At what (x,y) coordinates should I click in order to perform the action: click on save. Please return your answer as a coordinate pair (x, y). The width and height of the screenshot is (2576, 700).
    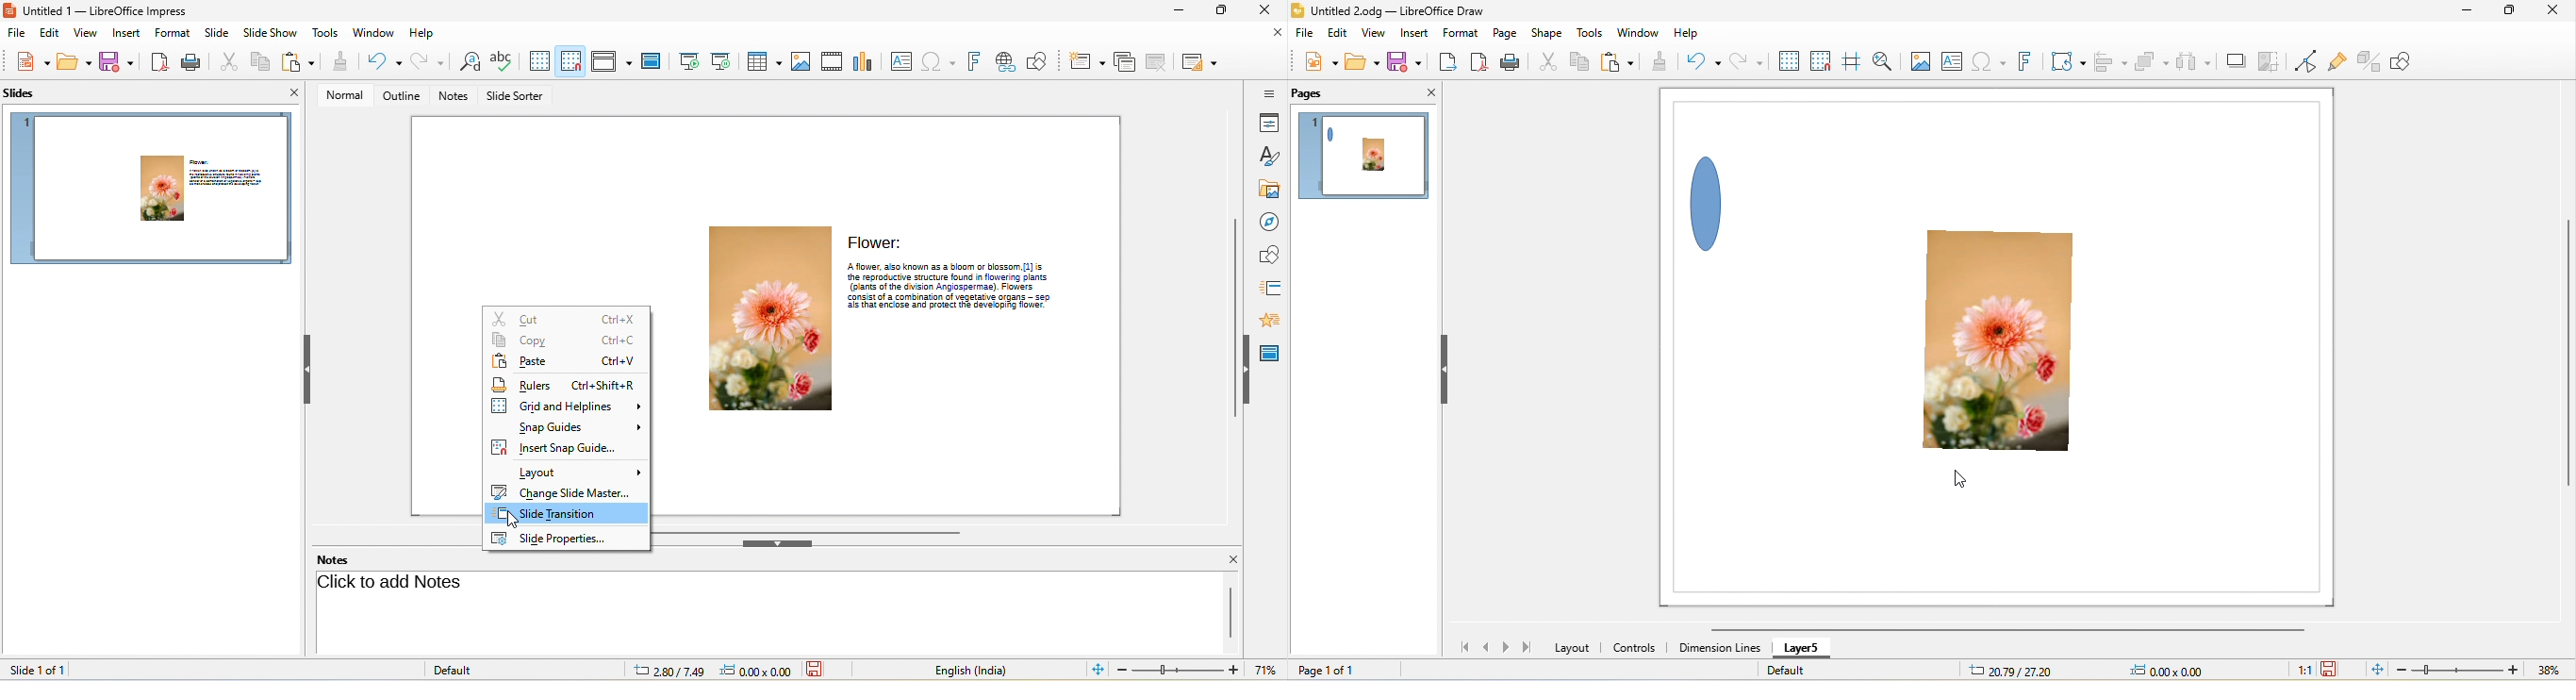
    Looking at the image, I should click on (1402, 61).